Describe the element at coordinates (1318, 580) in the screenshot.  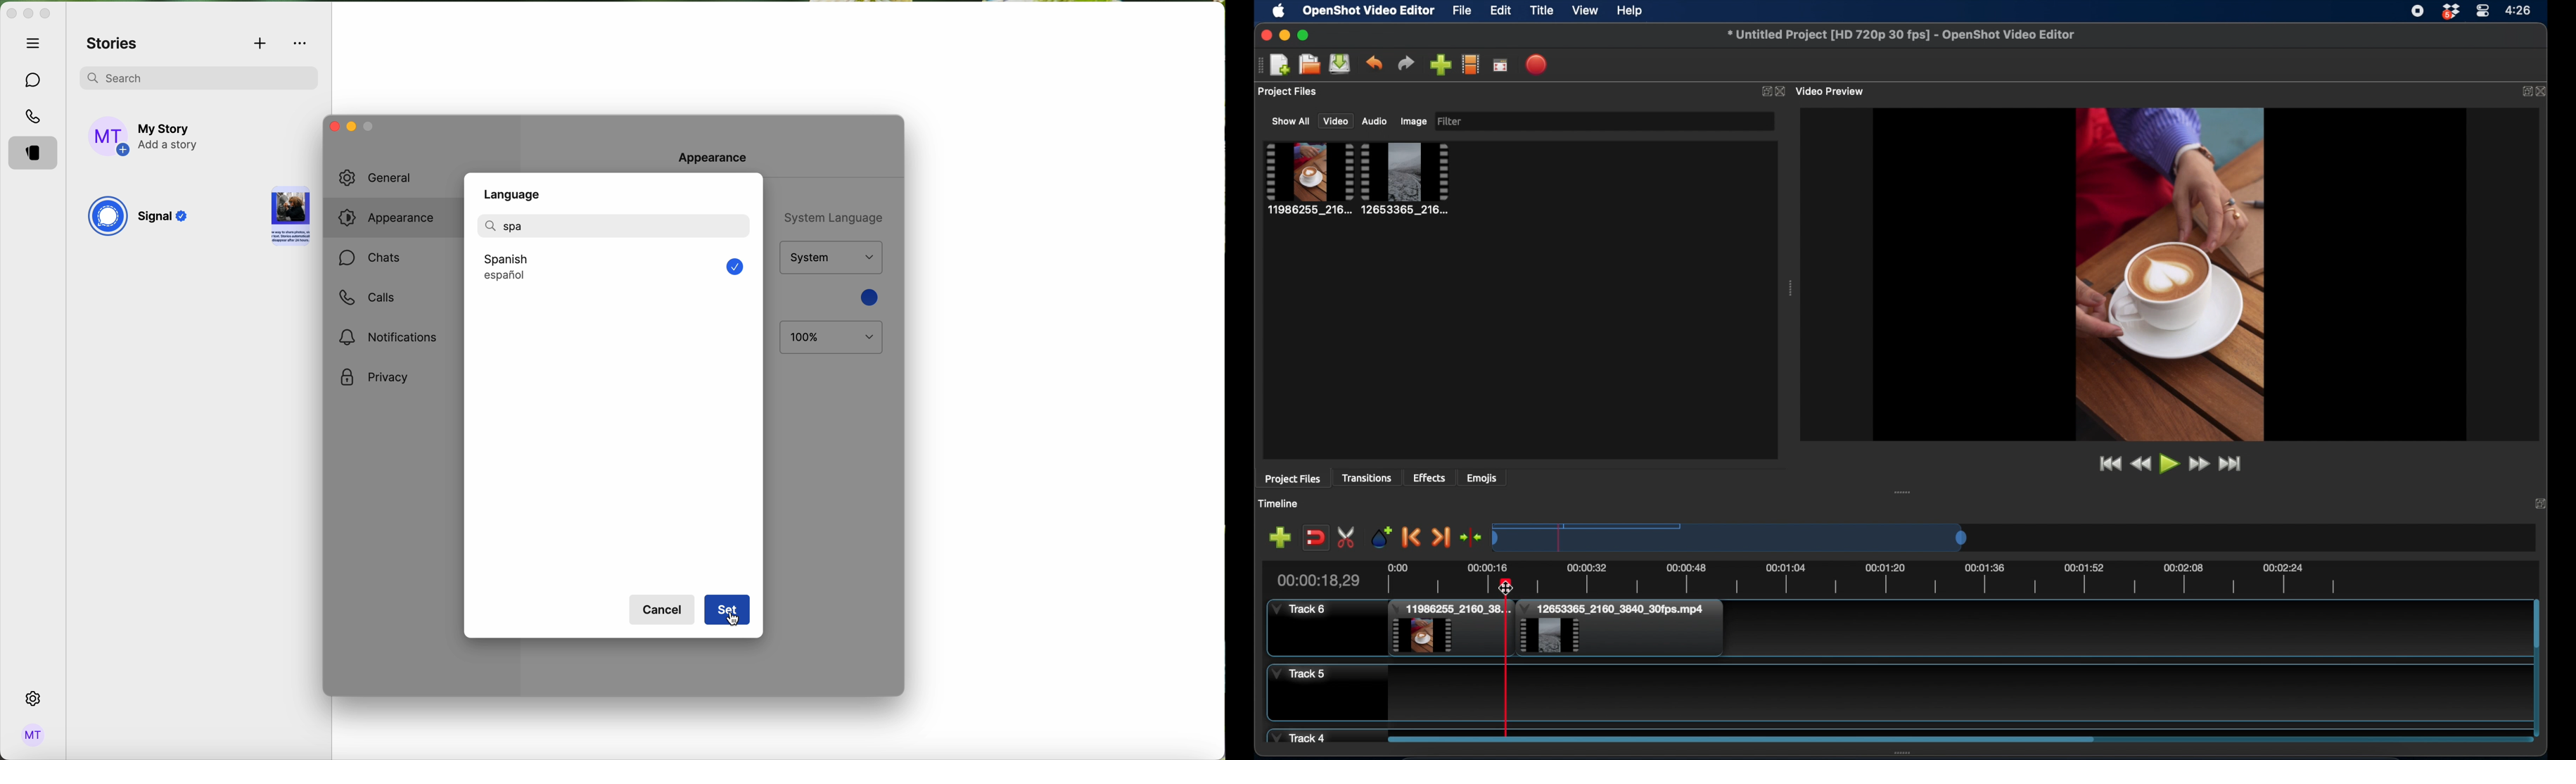
I see `current time indicator` at that location.